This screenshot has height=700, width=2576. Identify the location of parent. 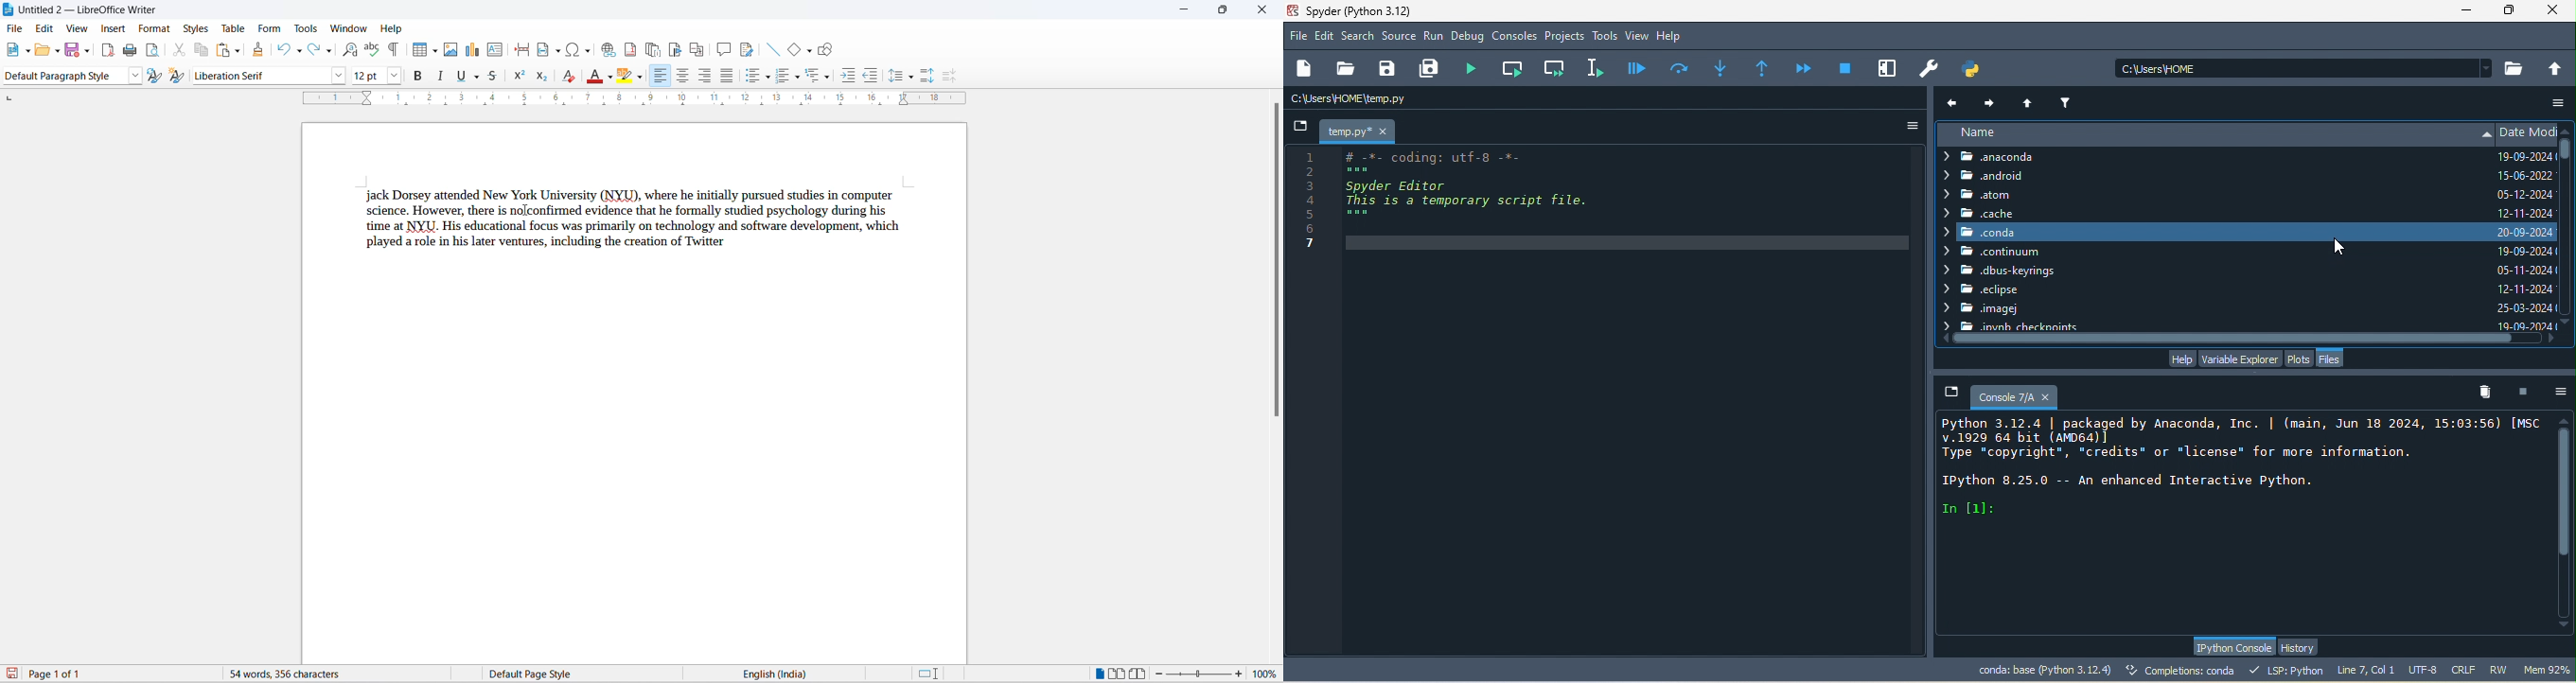
(2031, 101).